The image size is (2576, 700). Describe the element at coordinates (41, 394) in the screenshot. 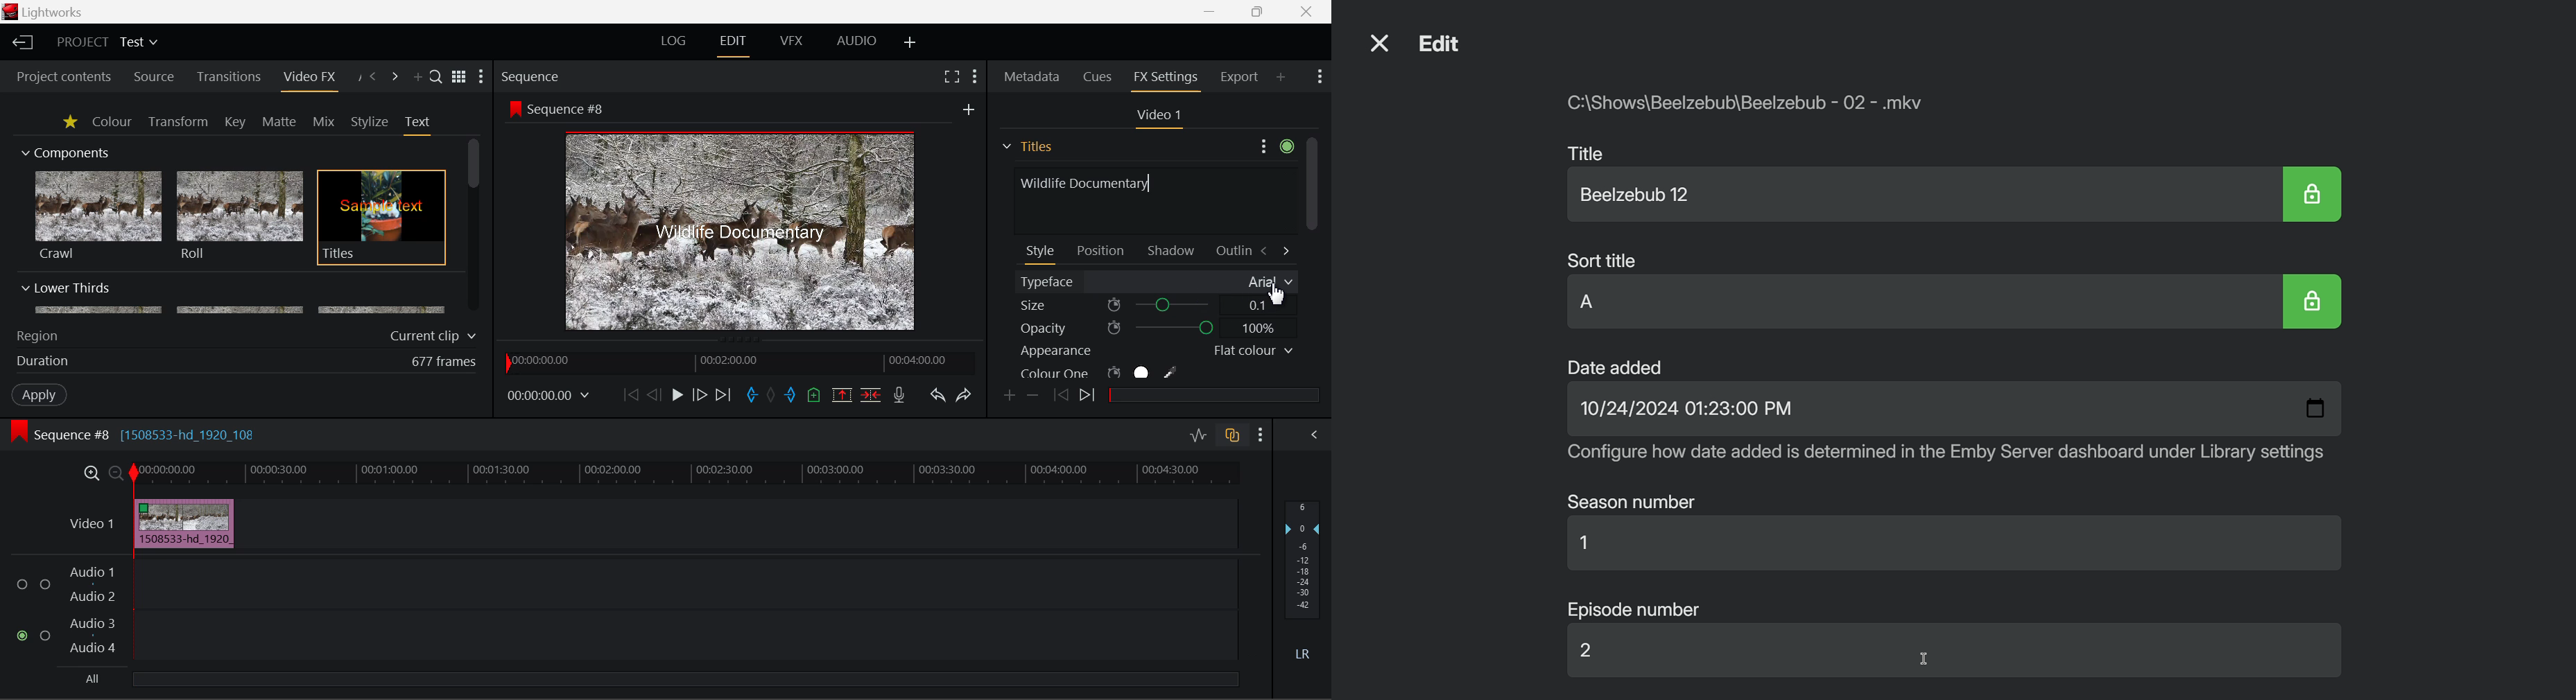

I see `Apply` at that location.